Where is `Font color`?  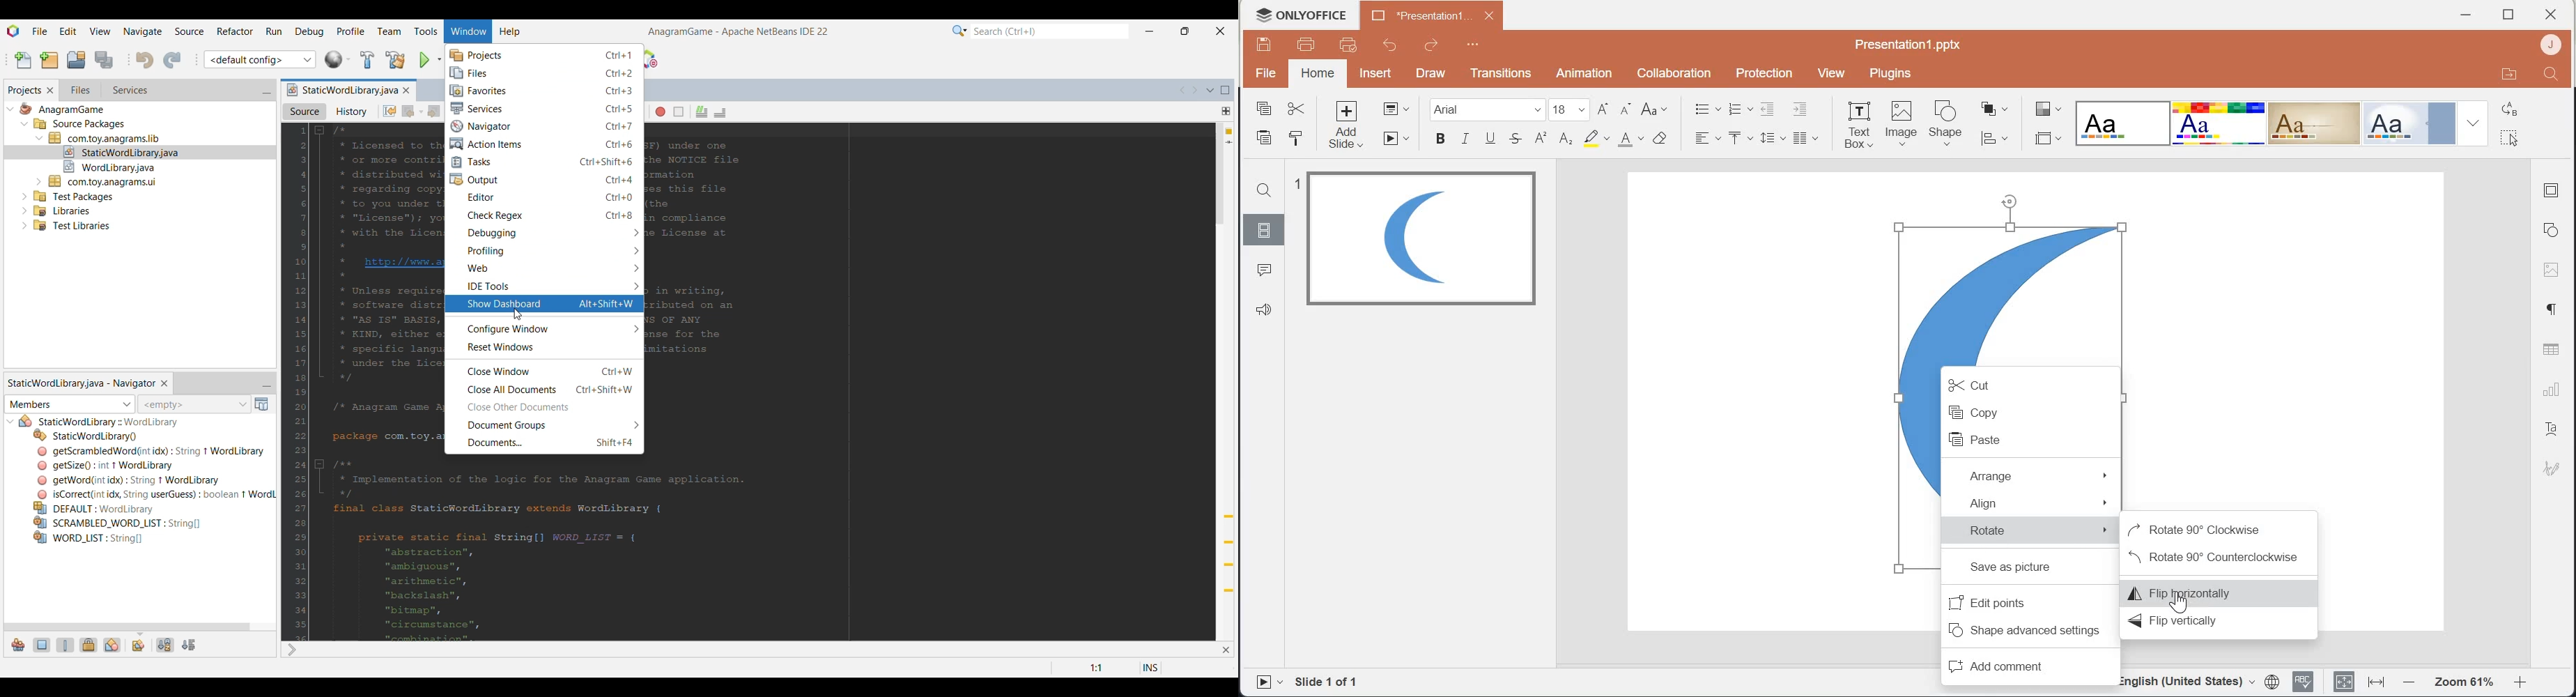
Font color is located at coordinates (1631, 138).